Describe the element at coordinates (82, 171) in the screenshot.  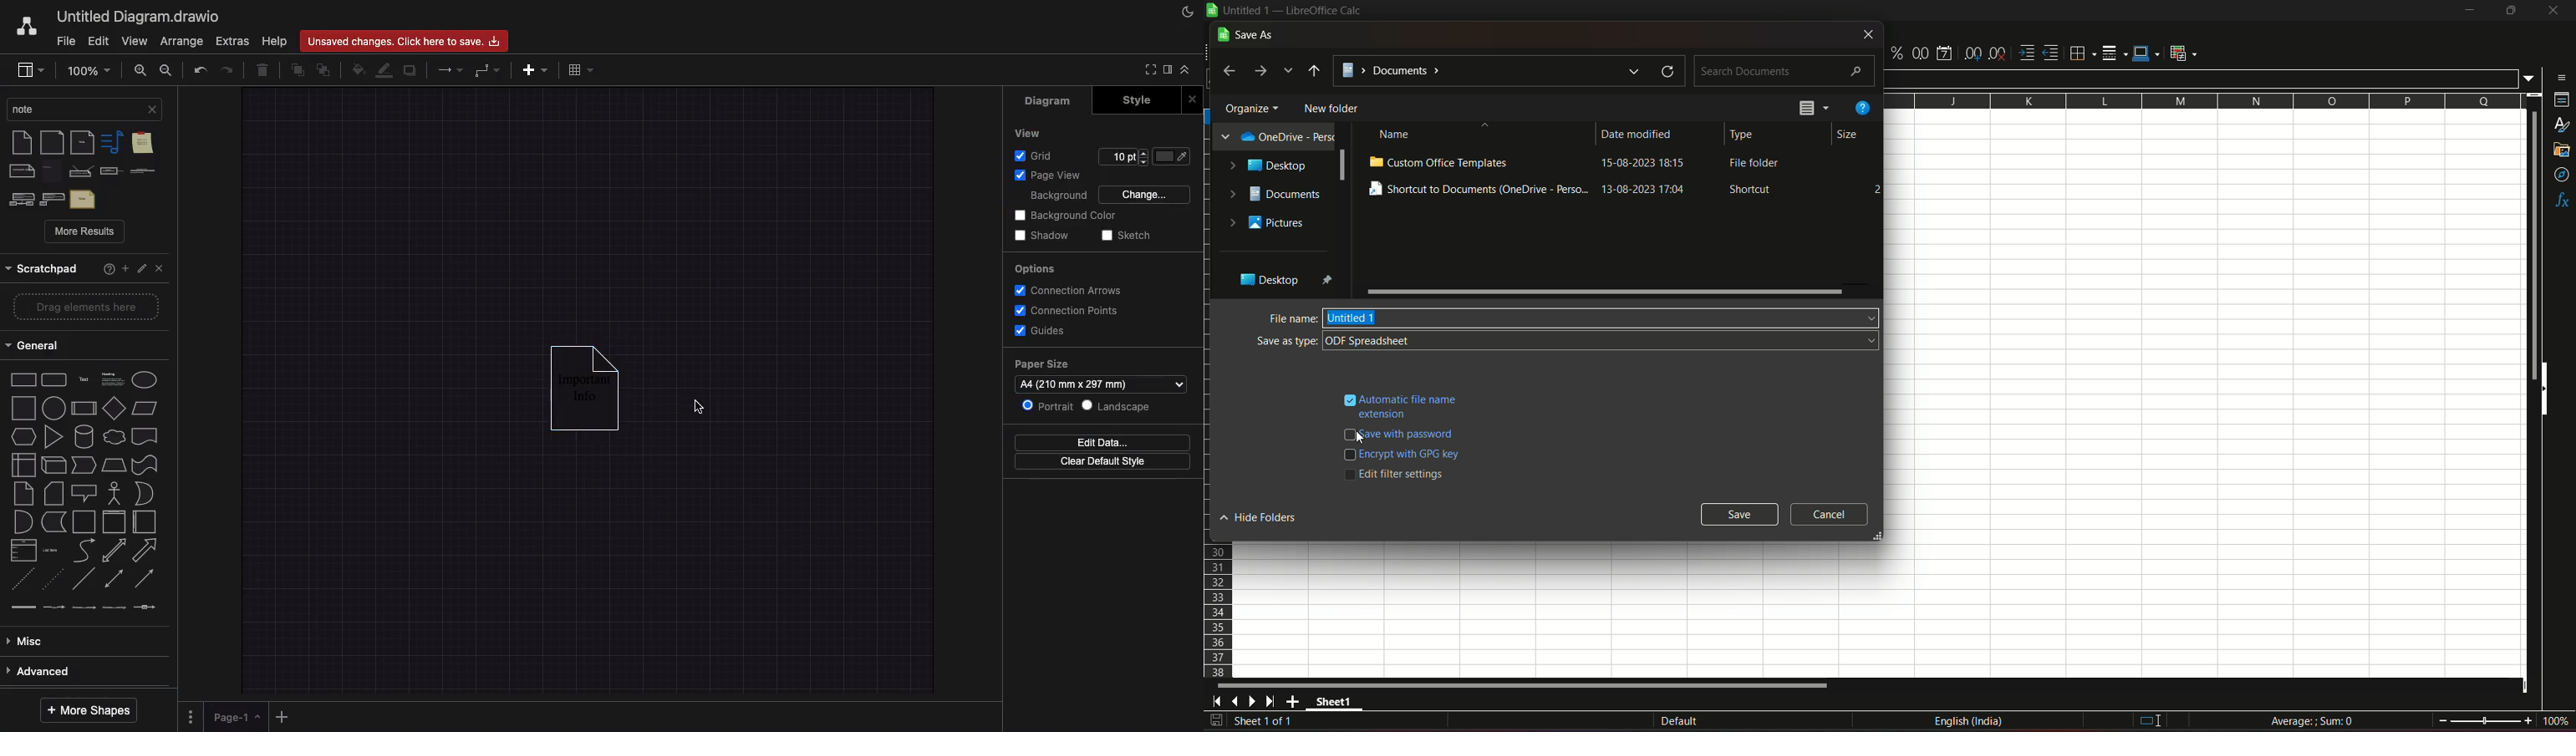
I see `constraint note` at that location.